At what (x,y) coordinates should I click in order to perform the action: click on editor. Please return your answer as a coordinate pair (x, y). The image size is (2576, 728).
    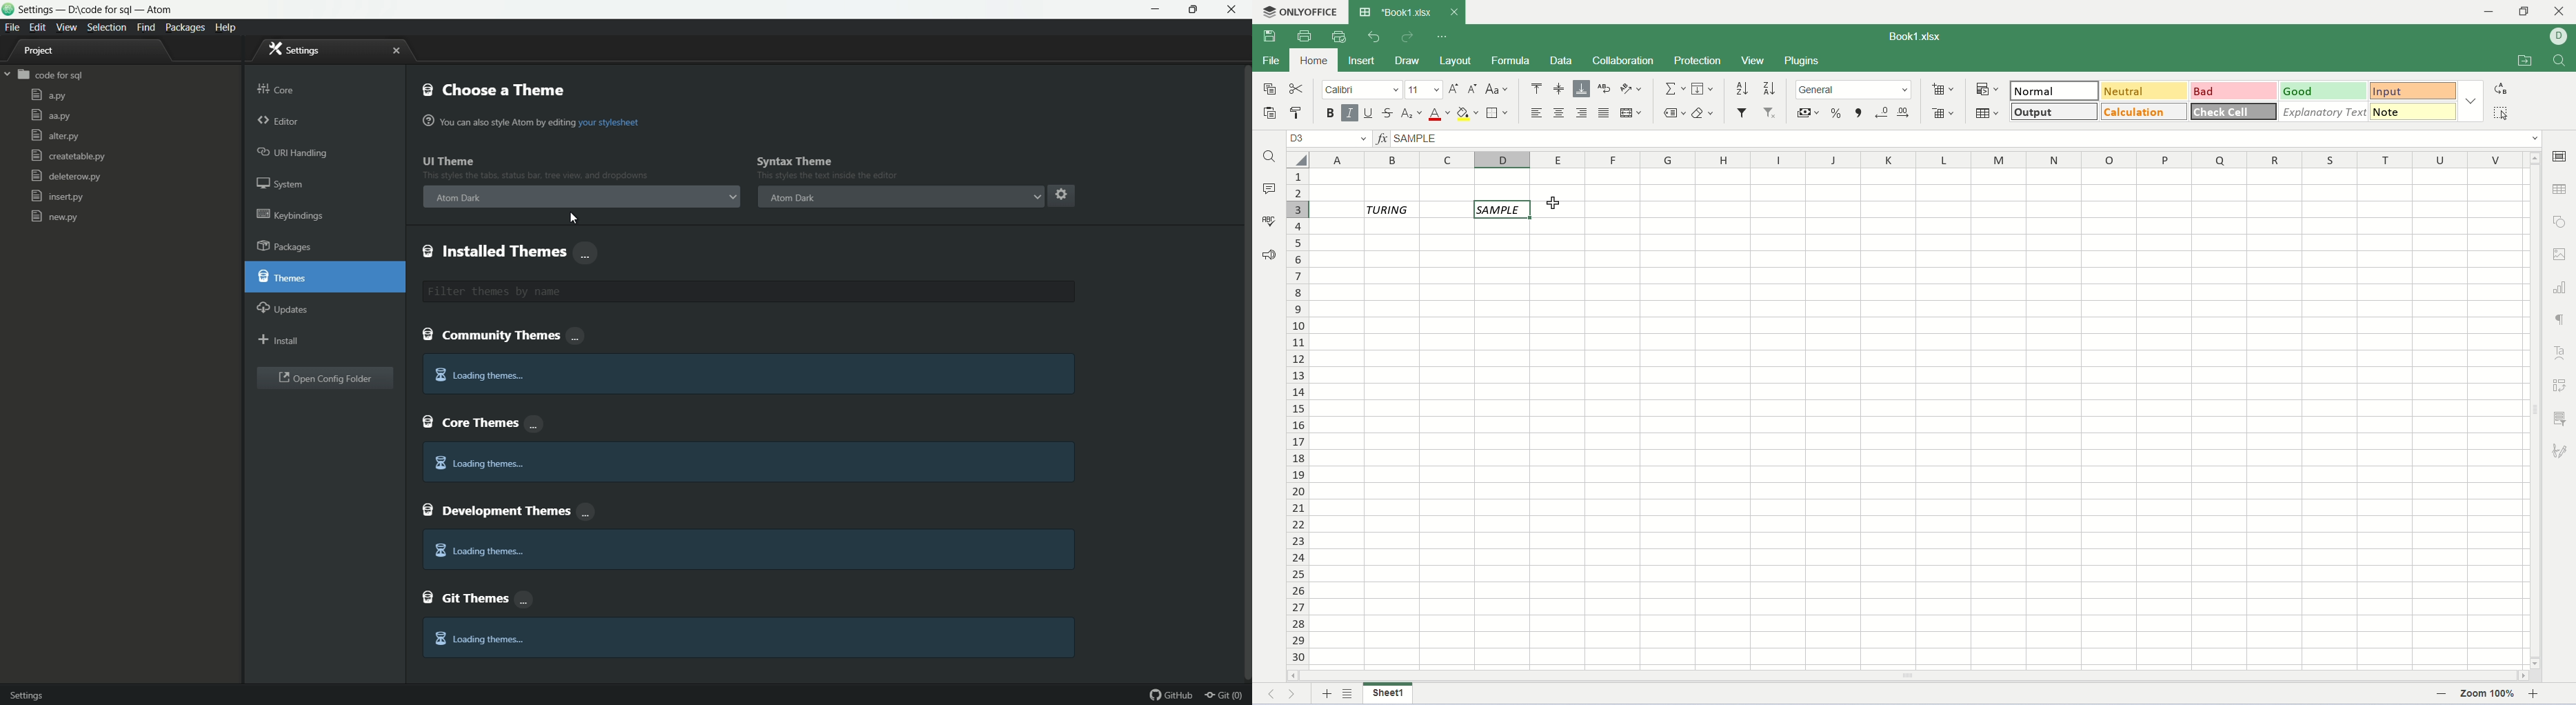
    Looking at the image, I should click on (280, 122).